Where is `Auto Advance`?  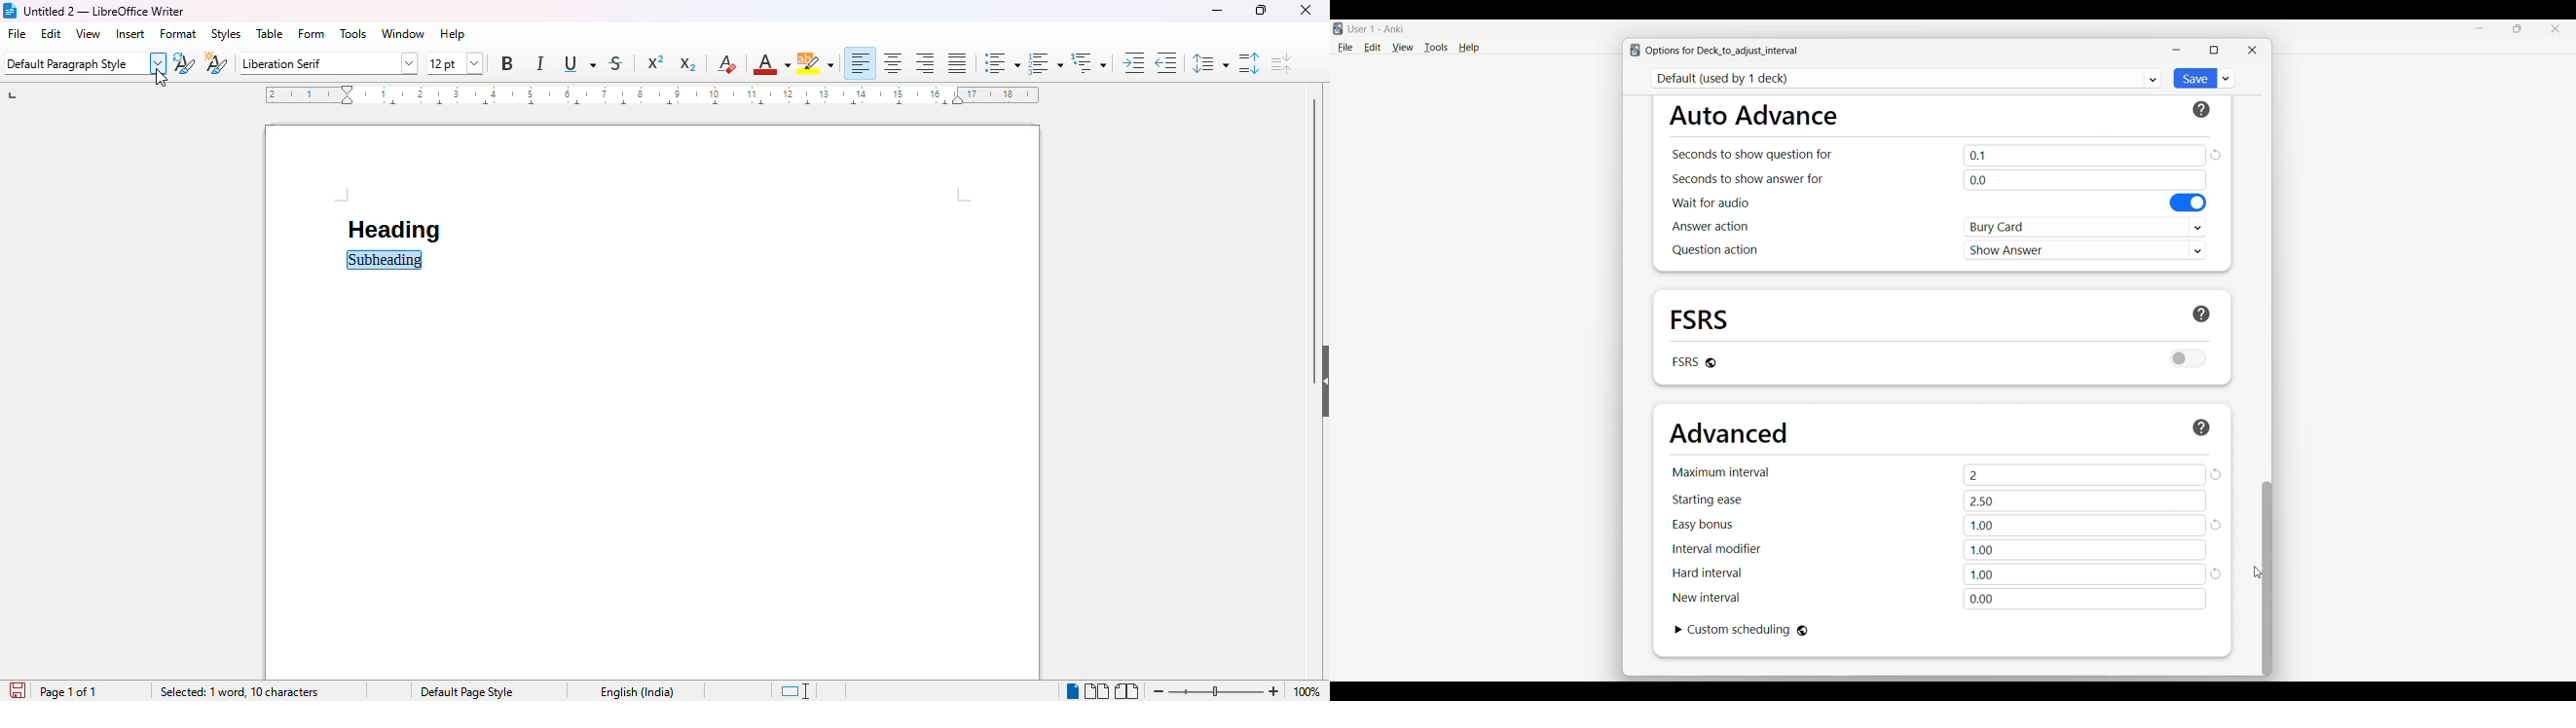 Auto Advance is located at coordinates (1753, 115).